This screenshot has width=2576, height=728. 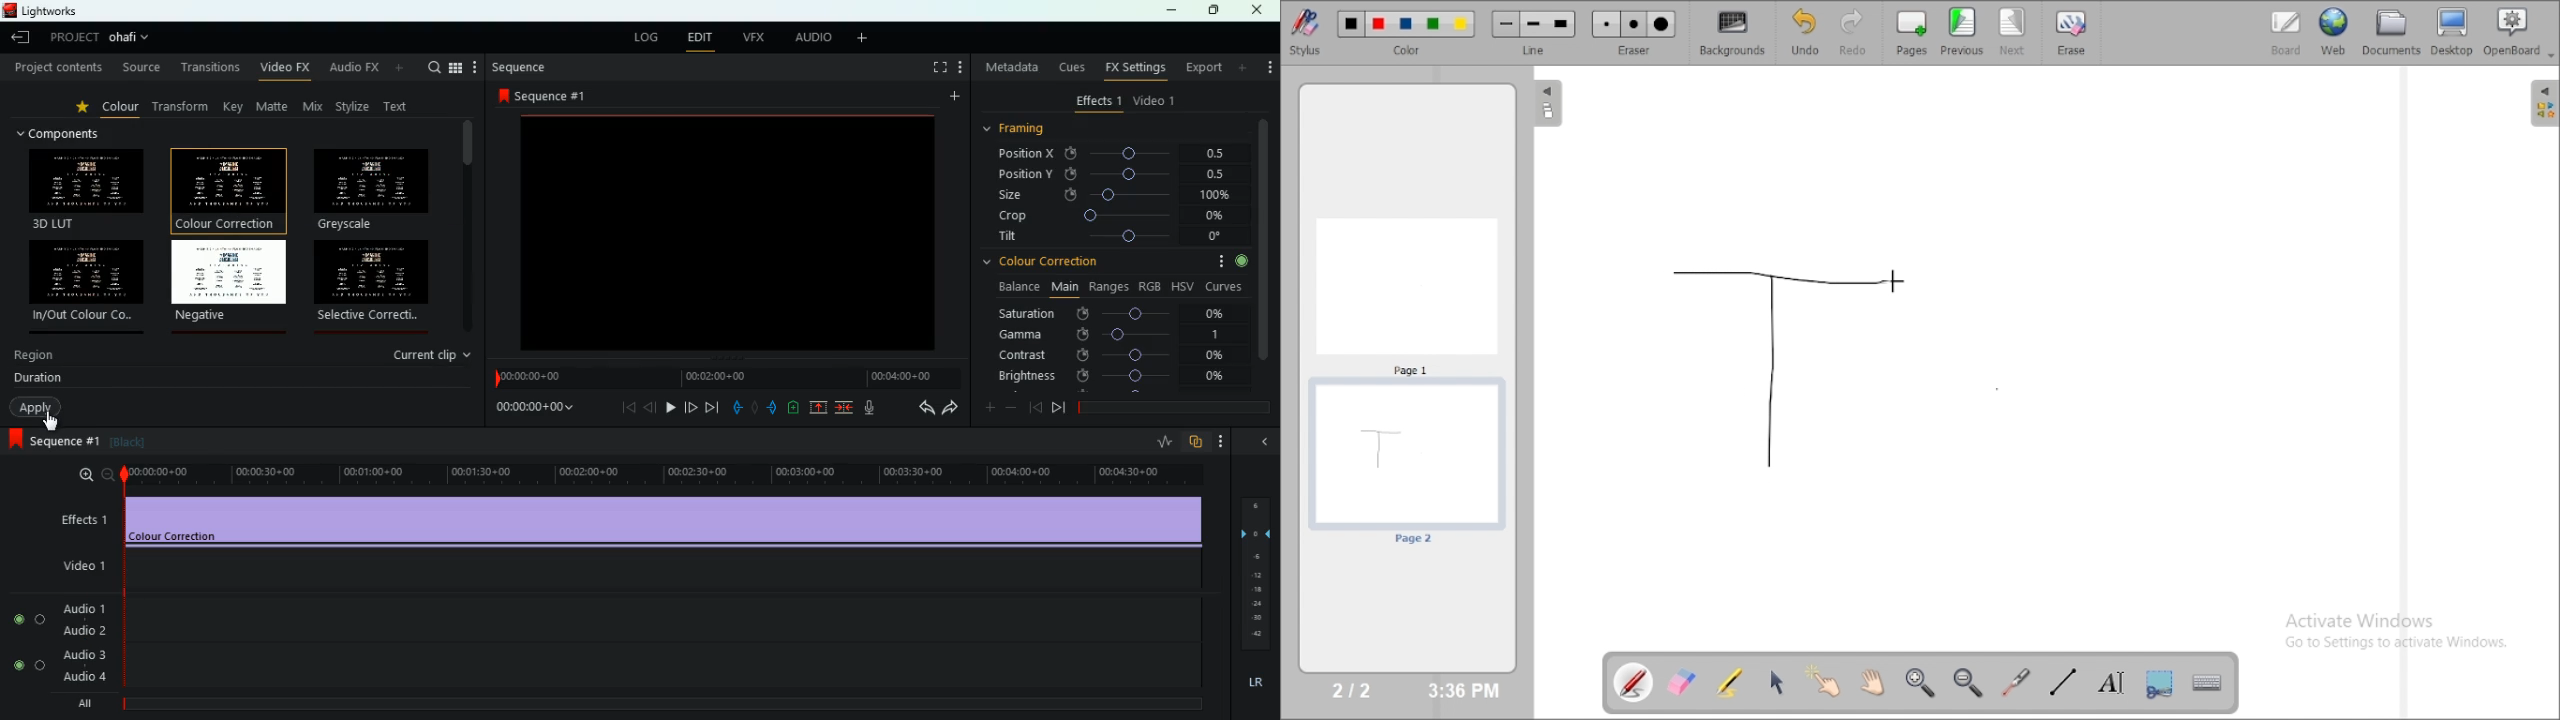 What do you see at coordinates (2070, 32) in the screenshot?
I see `erase` at bounding box center [2070, 32].